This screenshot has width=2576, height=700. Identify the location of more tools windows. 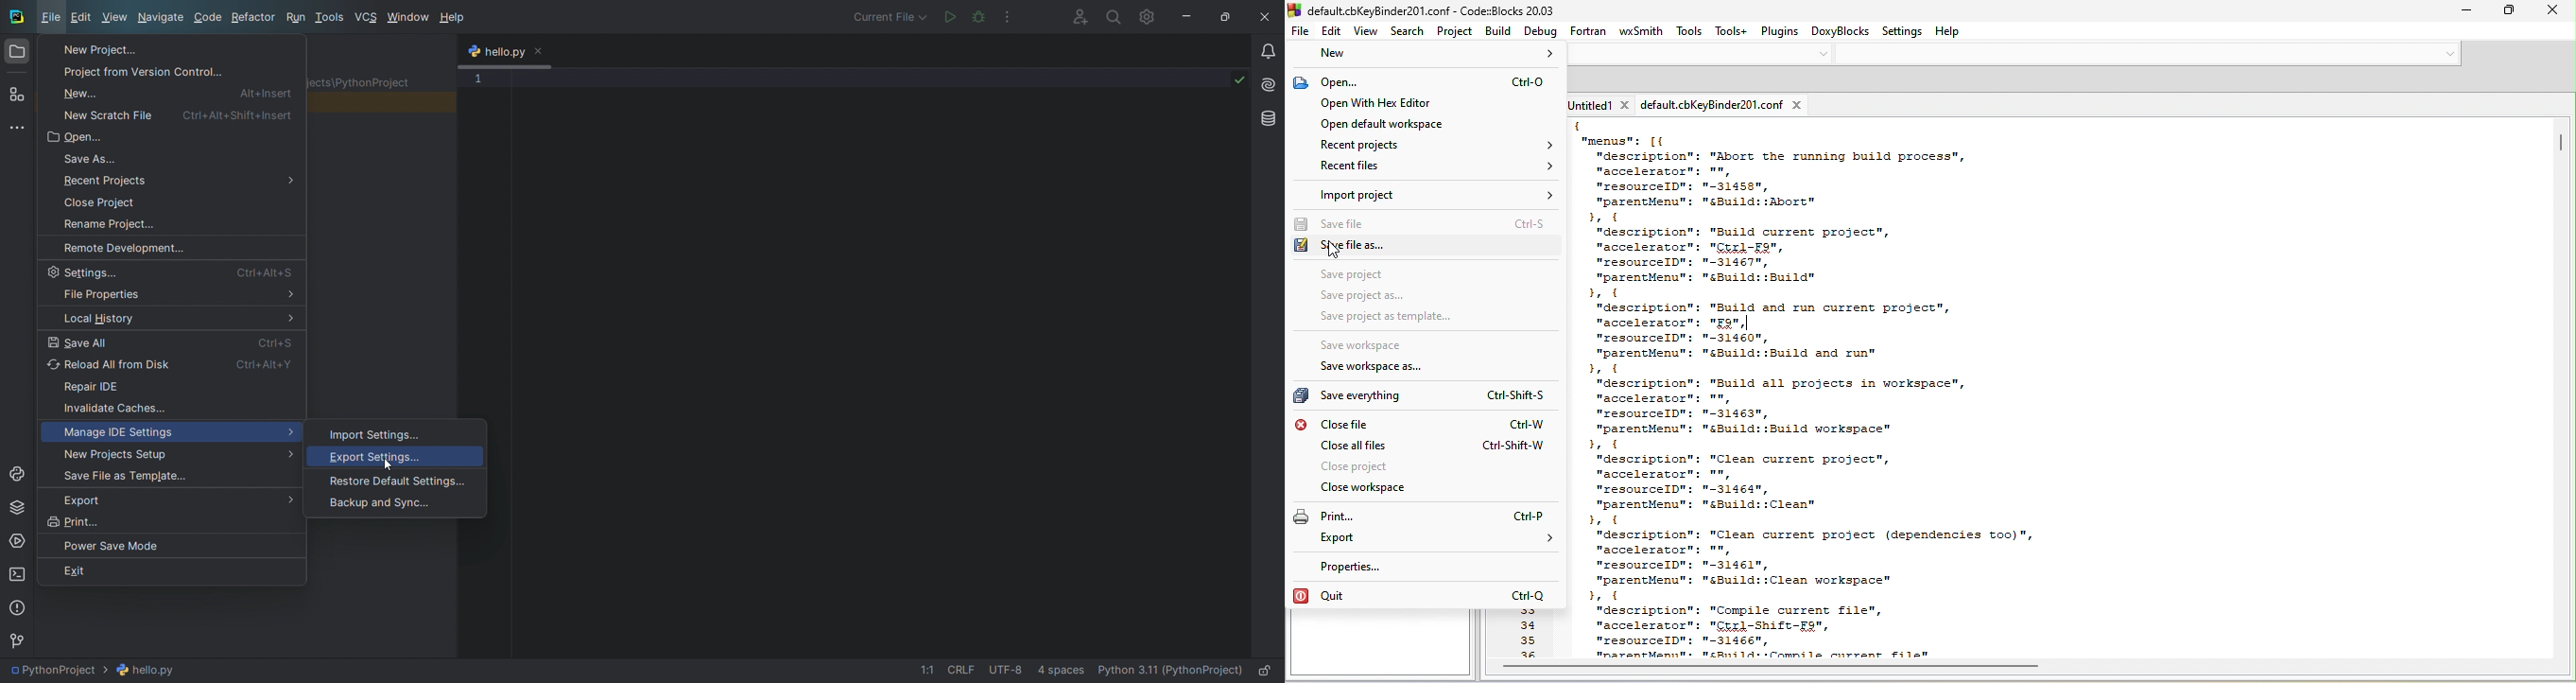
(20, 128).